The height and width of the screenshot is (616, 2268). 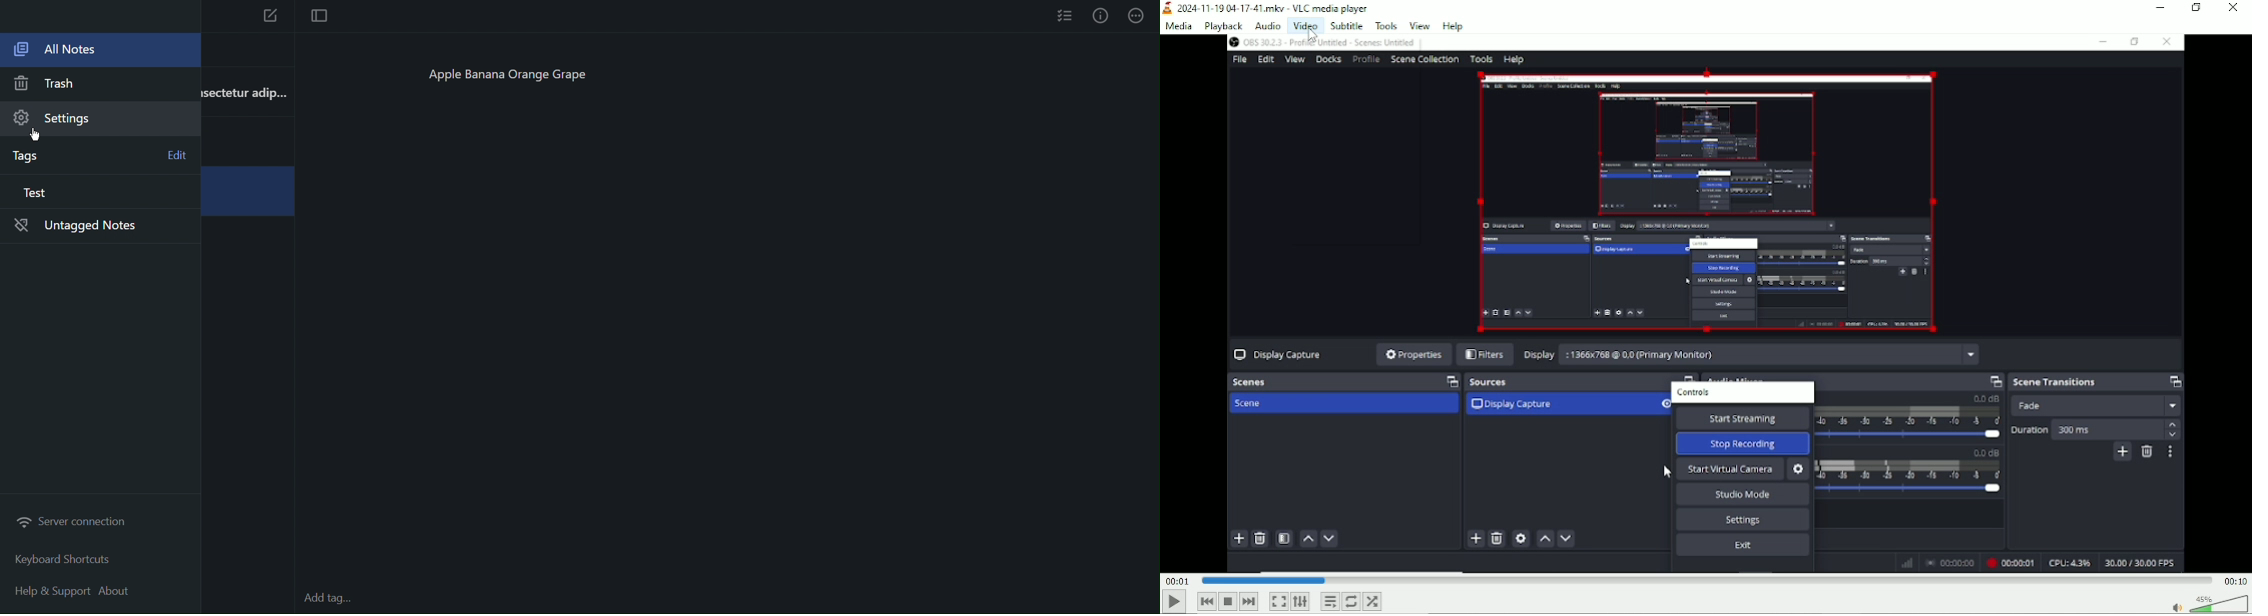 I want to click on title, so click(x=1267, y=8).